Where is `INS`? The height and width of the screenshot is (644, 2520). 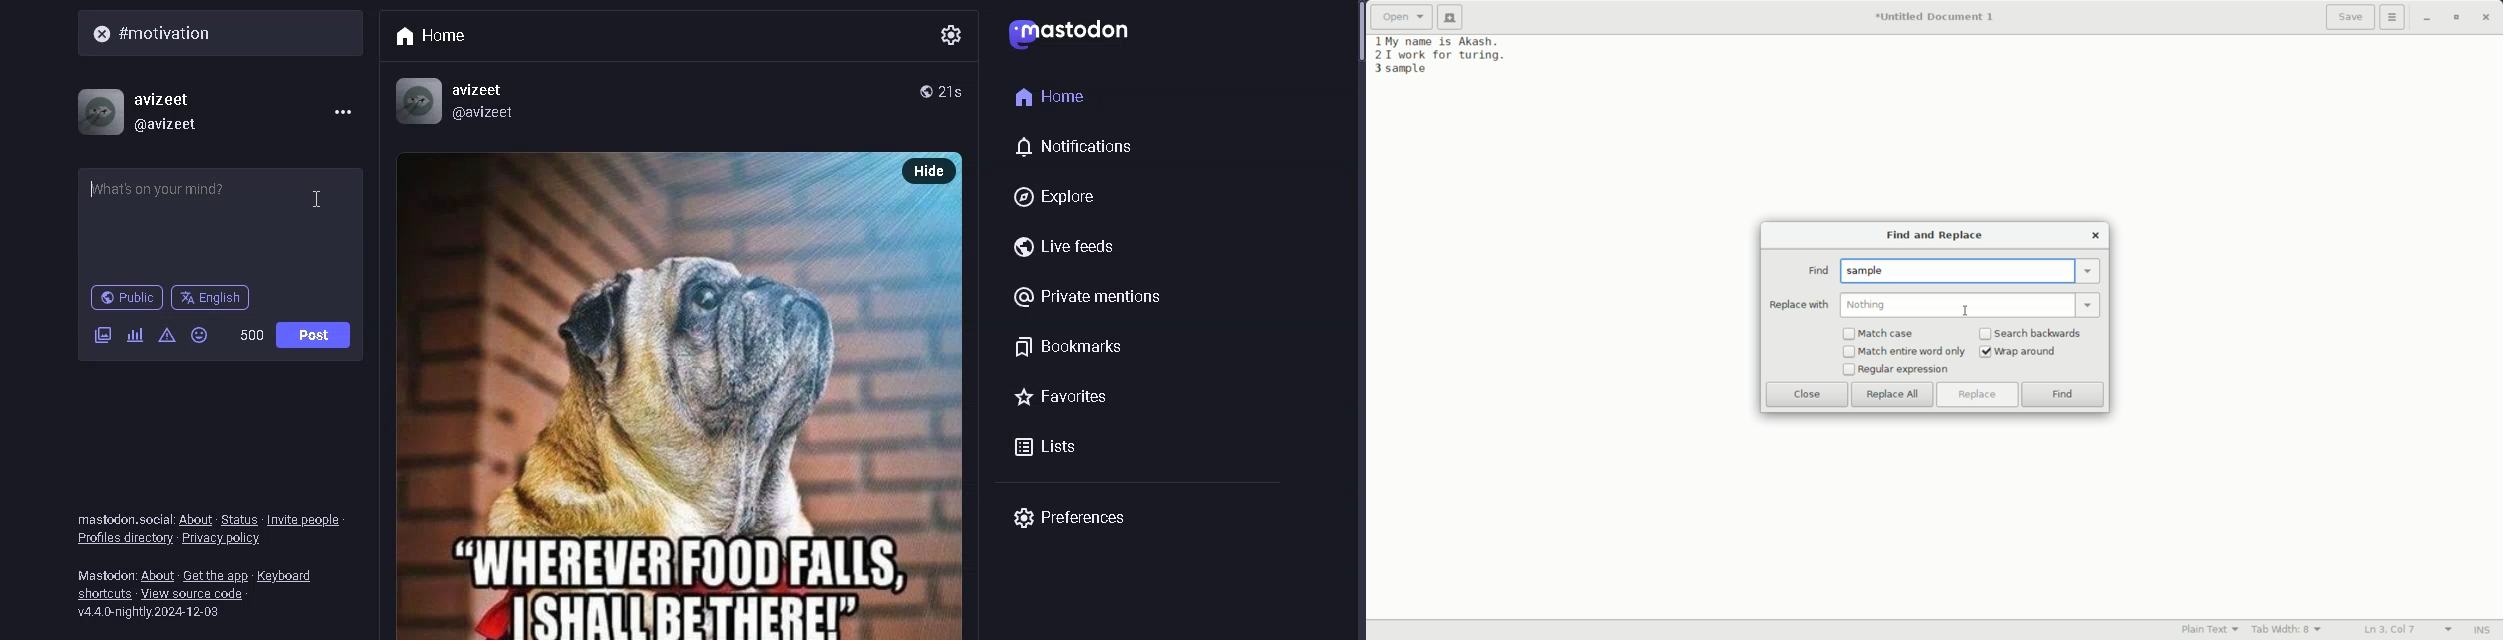 INS is located at coordinates (2482, 631).